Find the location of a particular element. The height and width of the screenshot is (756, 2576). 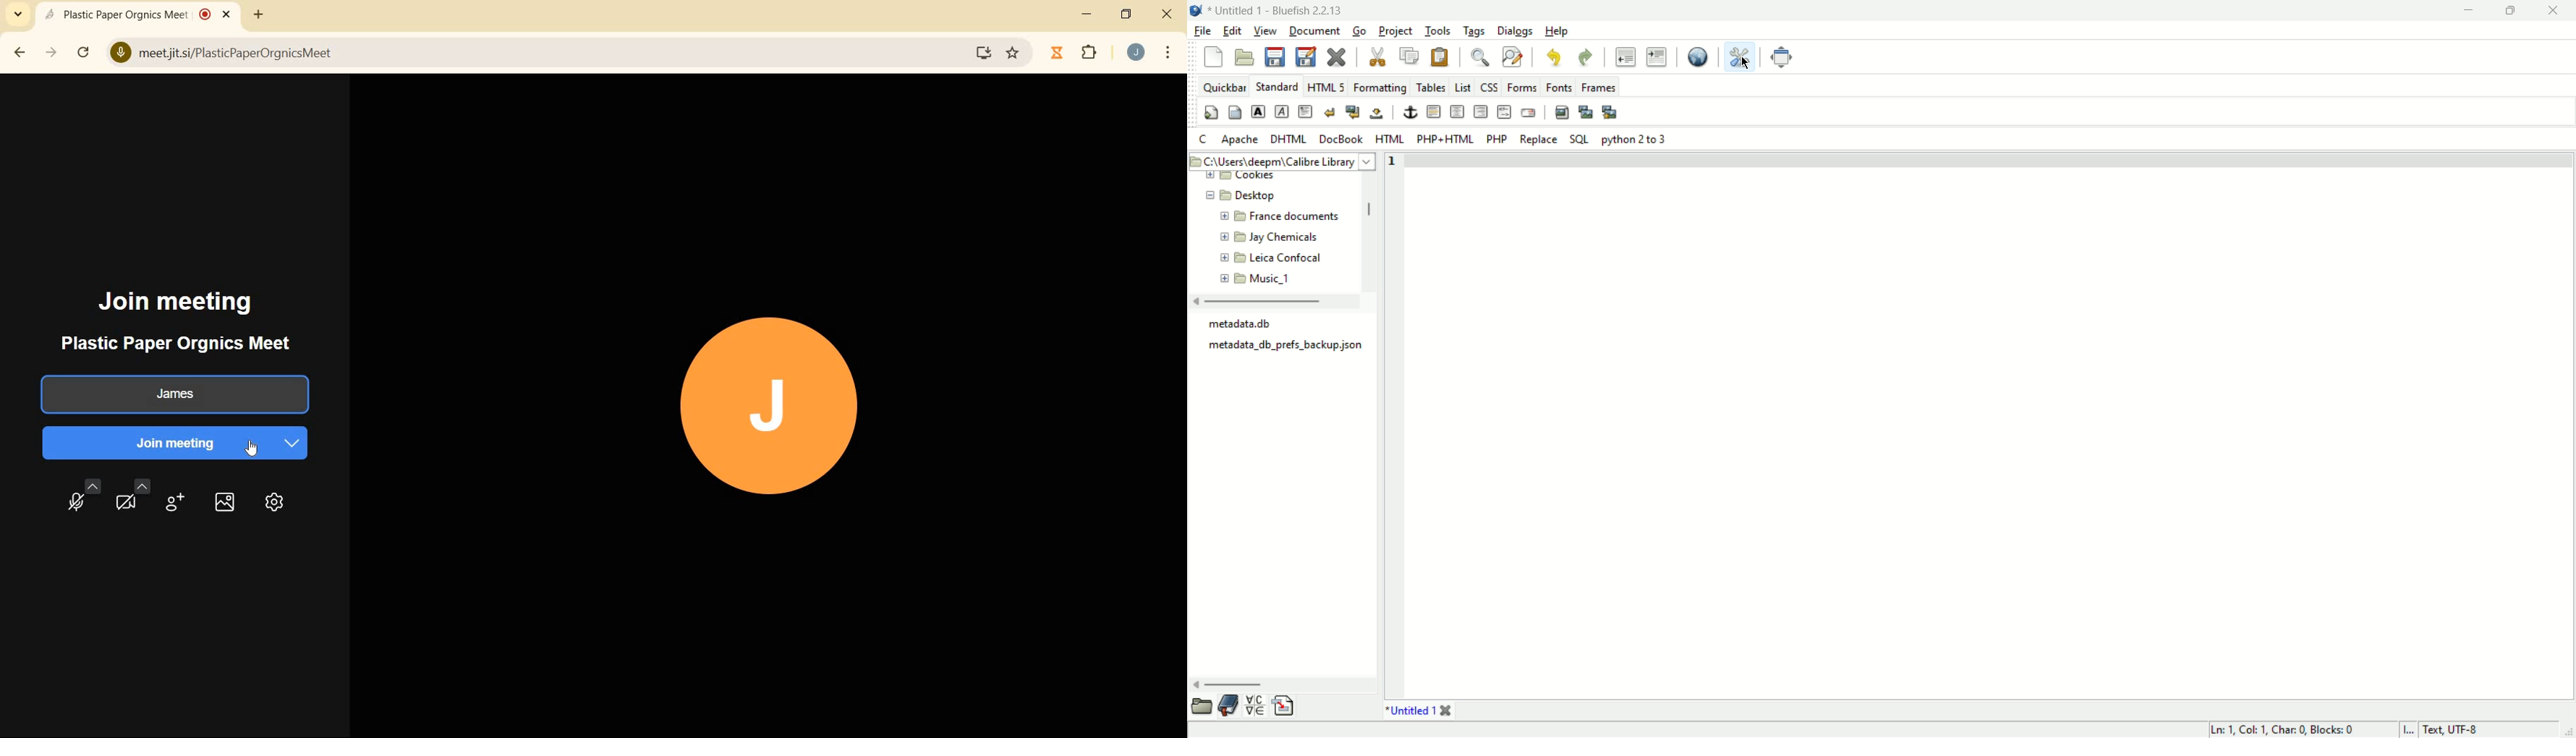

center is located at coordinates (1458, 113).